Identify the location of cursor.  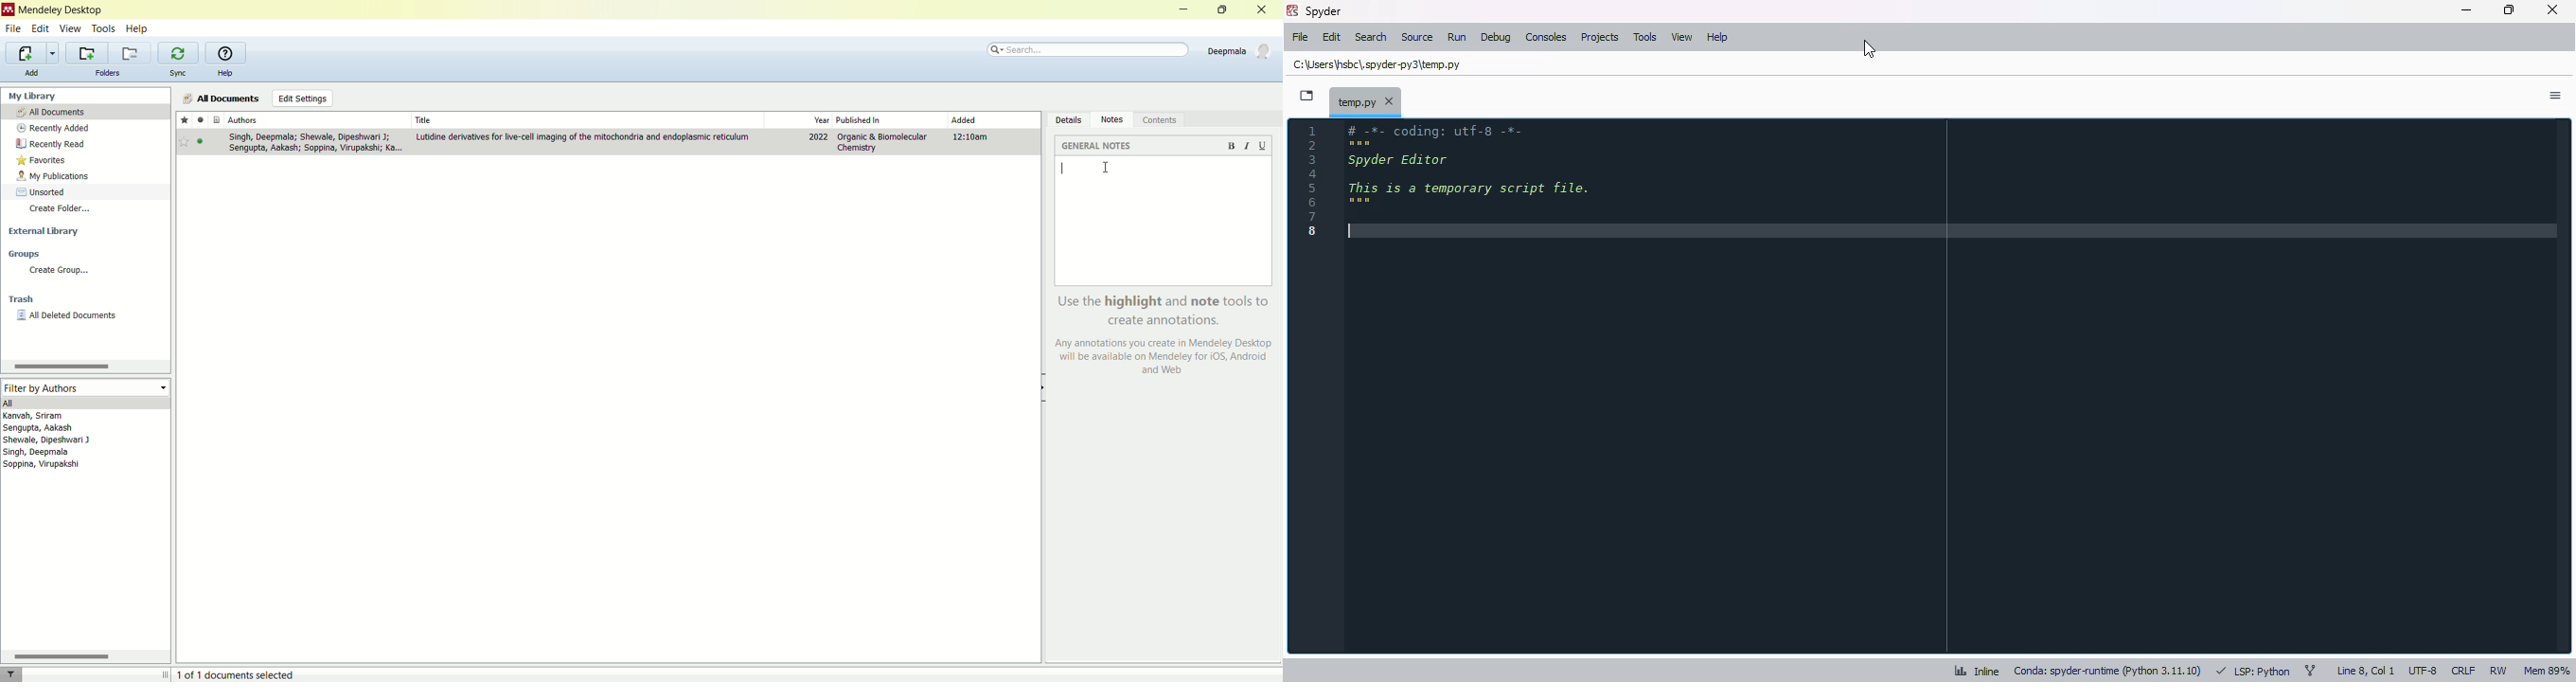
(1870, 49).